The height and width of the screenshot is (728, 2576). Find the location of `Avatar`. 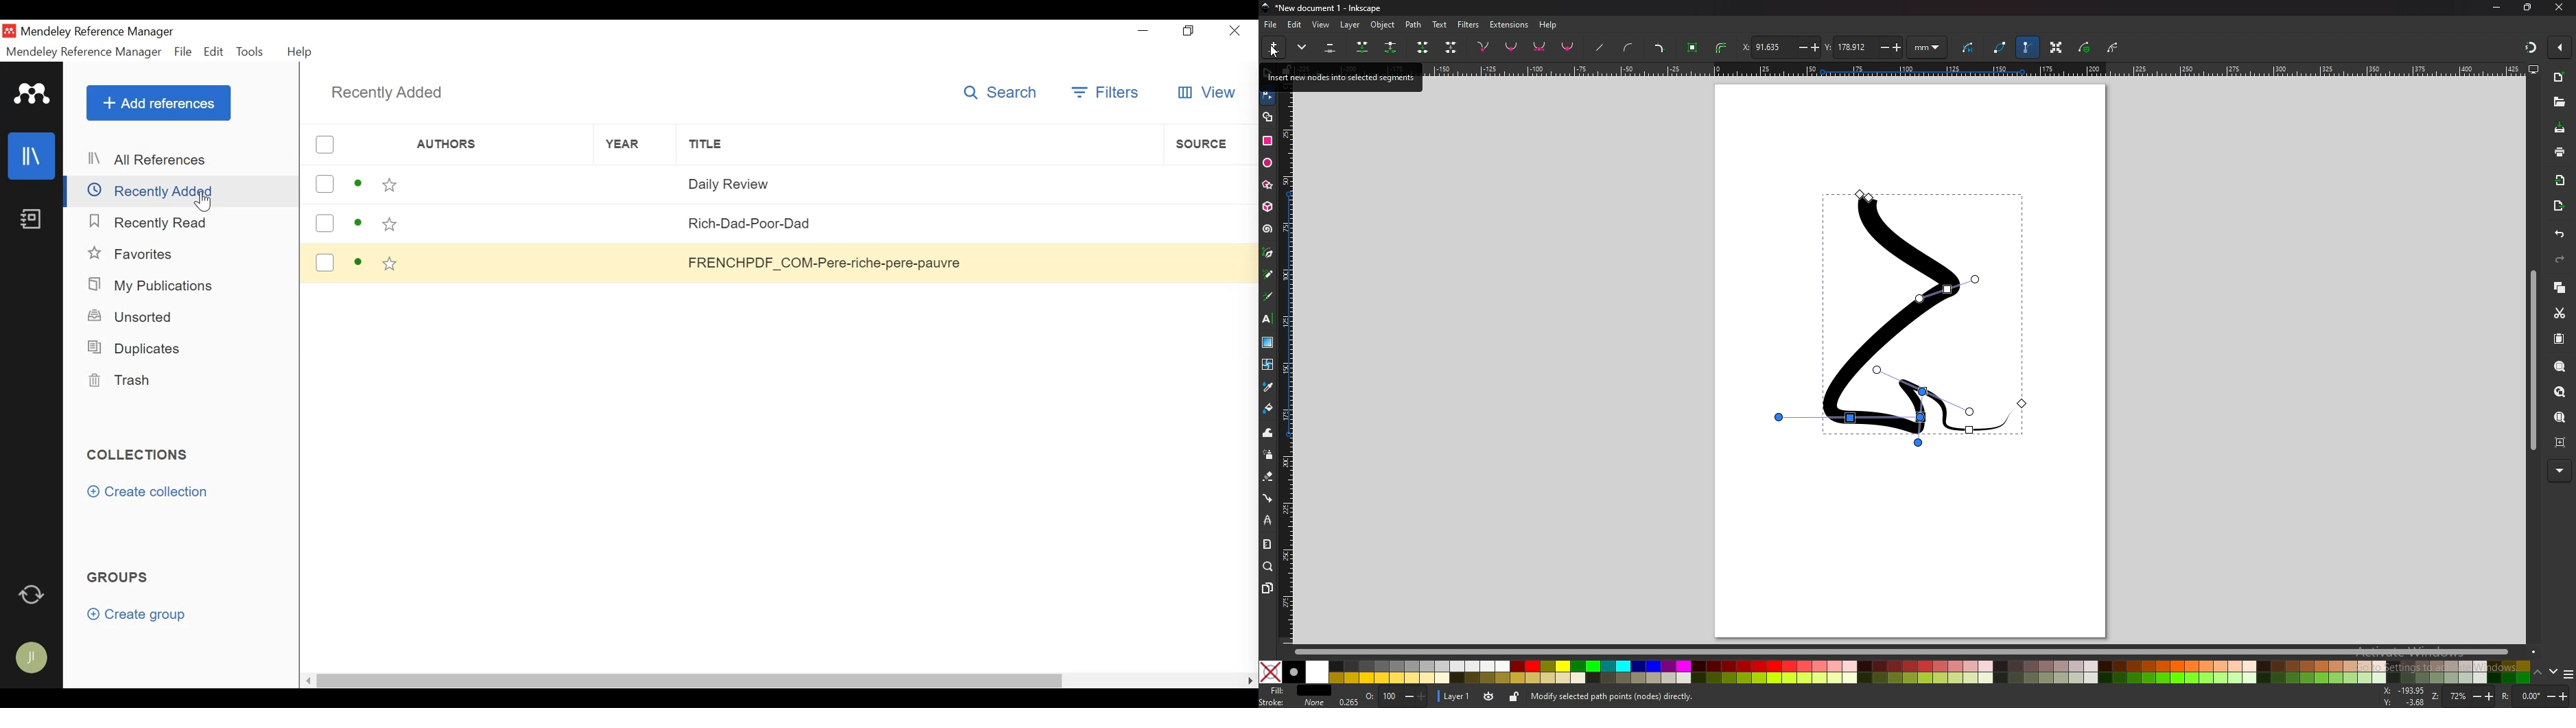

Avatar is located at coordinates (33, 658).